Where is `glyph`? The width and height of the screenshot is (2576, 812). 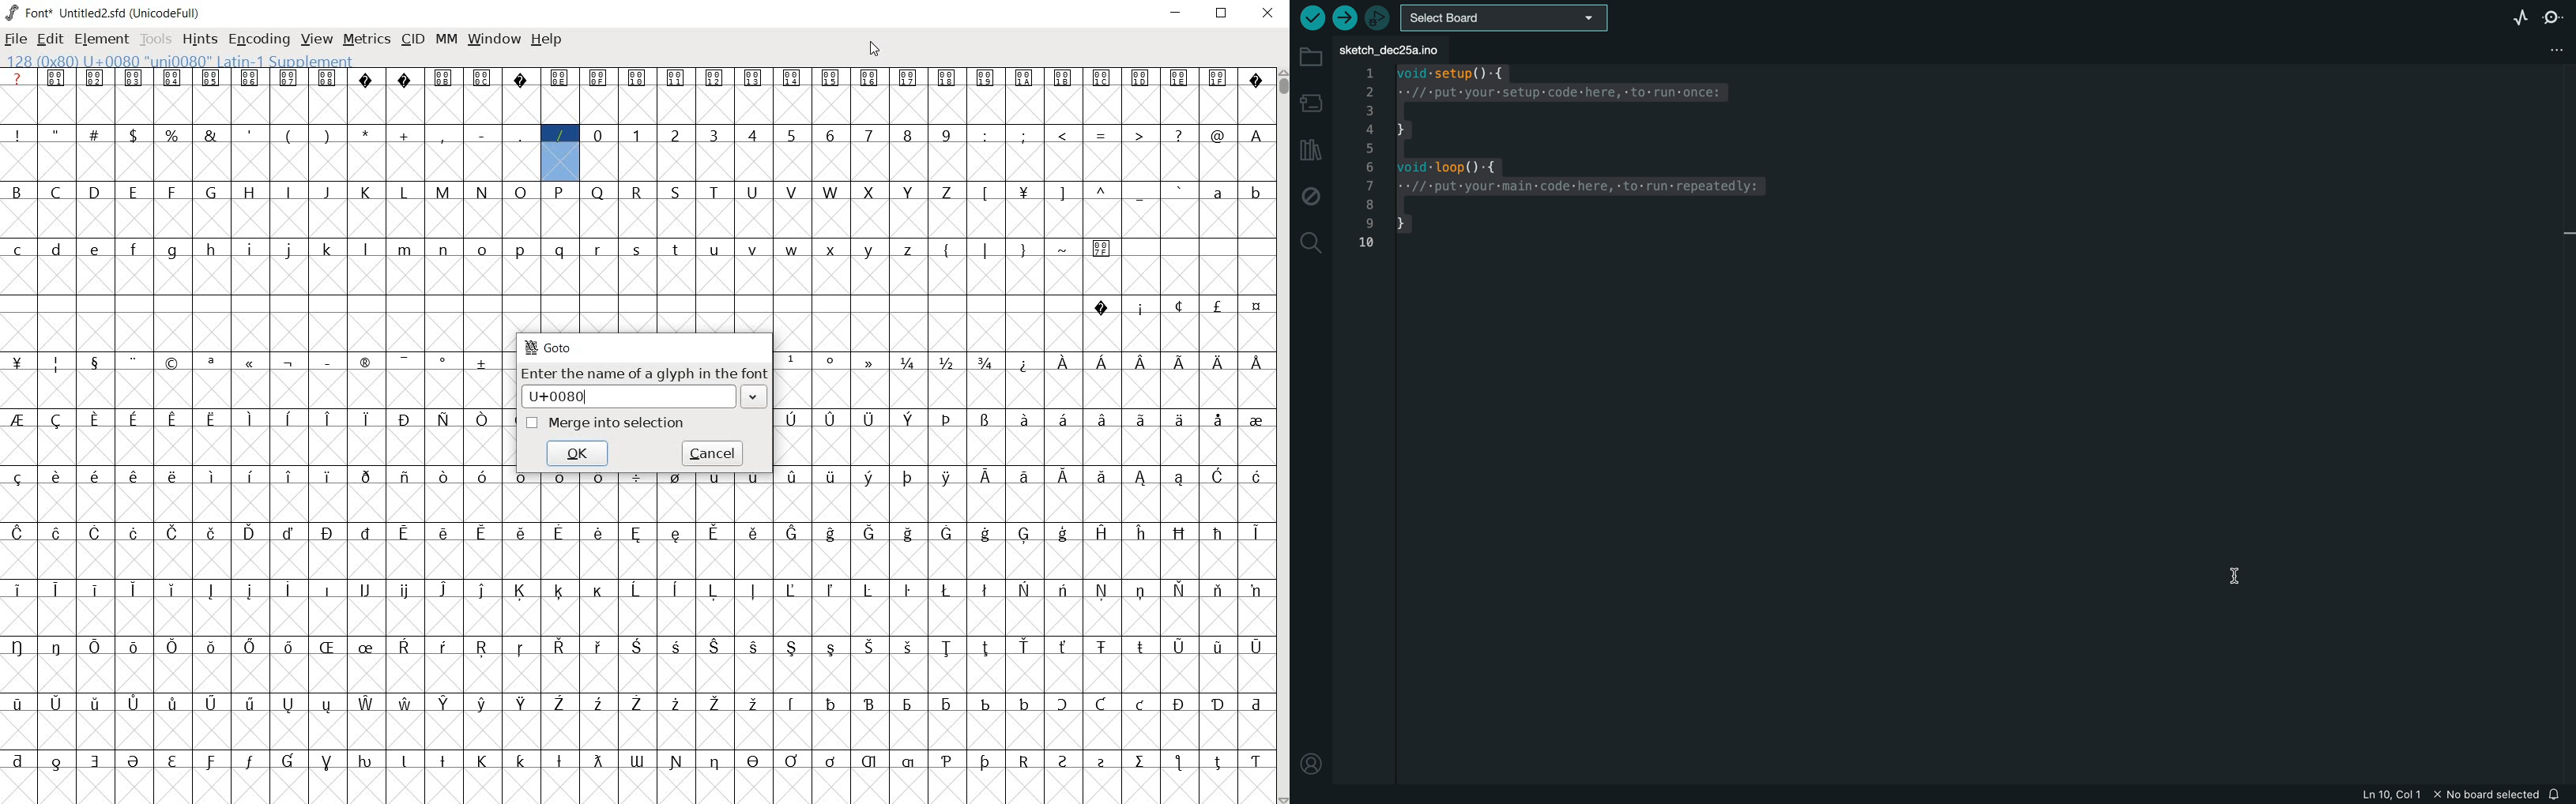 glyph is located at coordinates (211, 420).